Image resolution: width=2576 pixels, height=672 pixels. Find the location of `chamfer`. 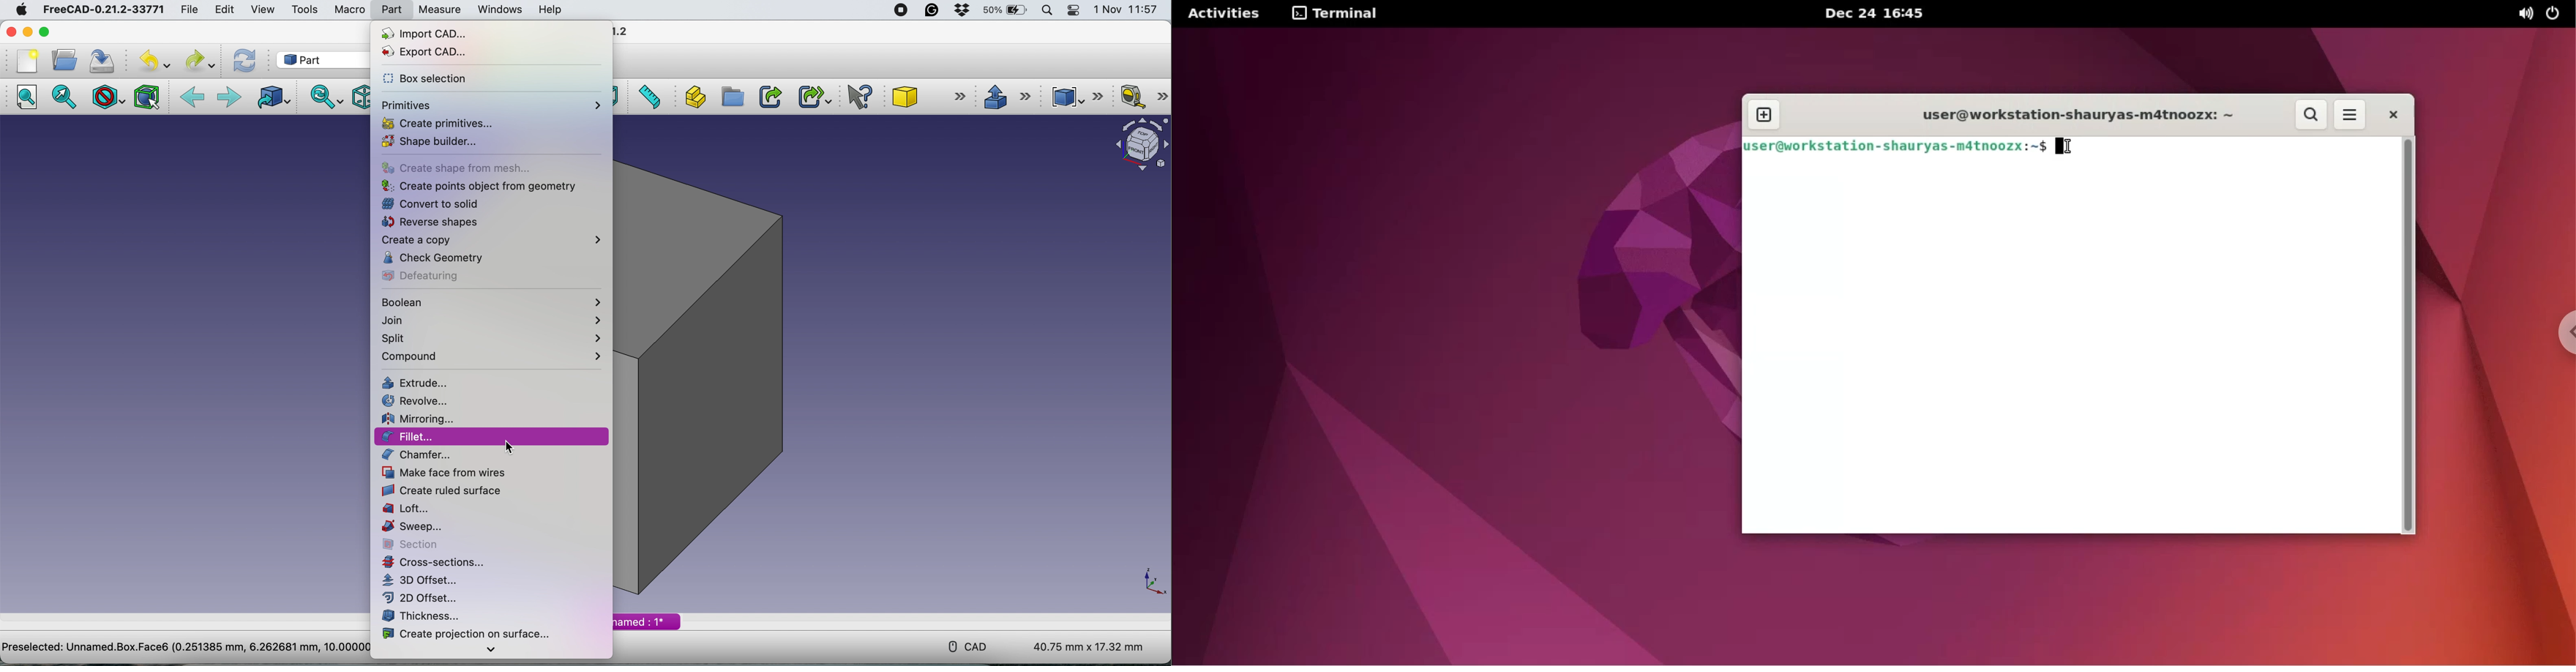

chamfer is located at coordinates (422, 455).